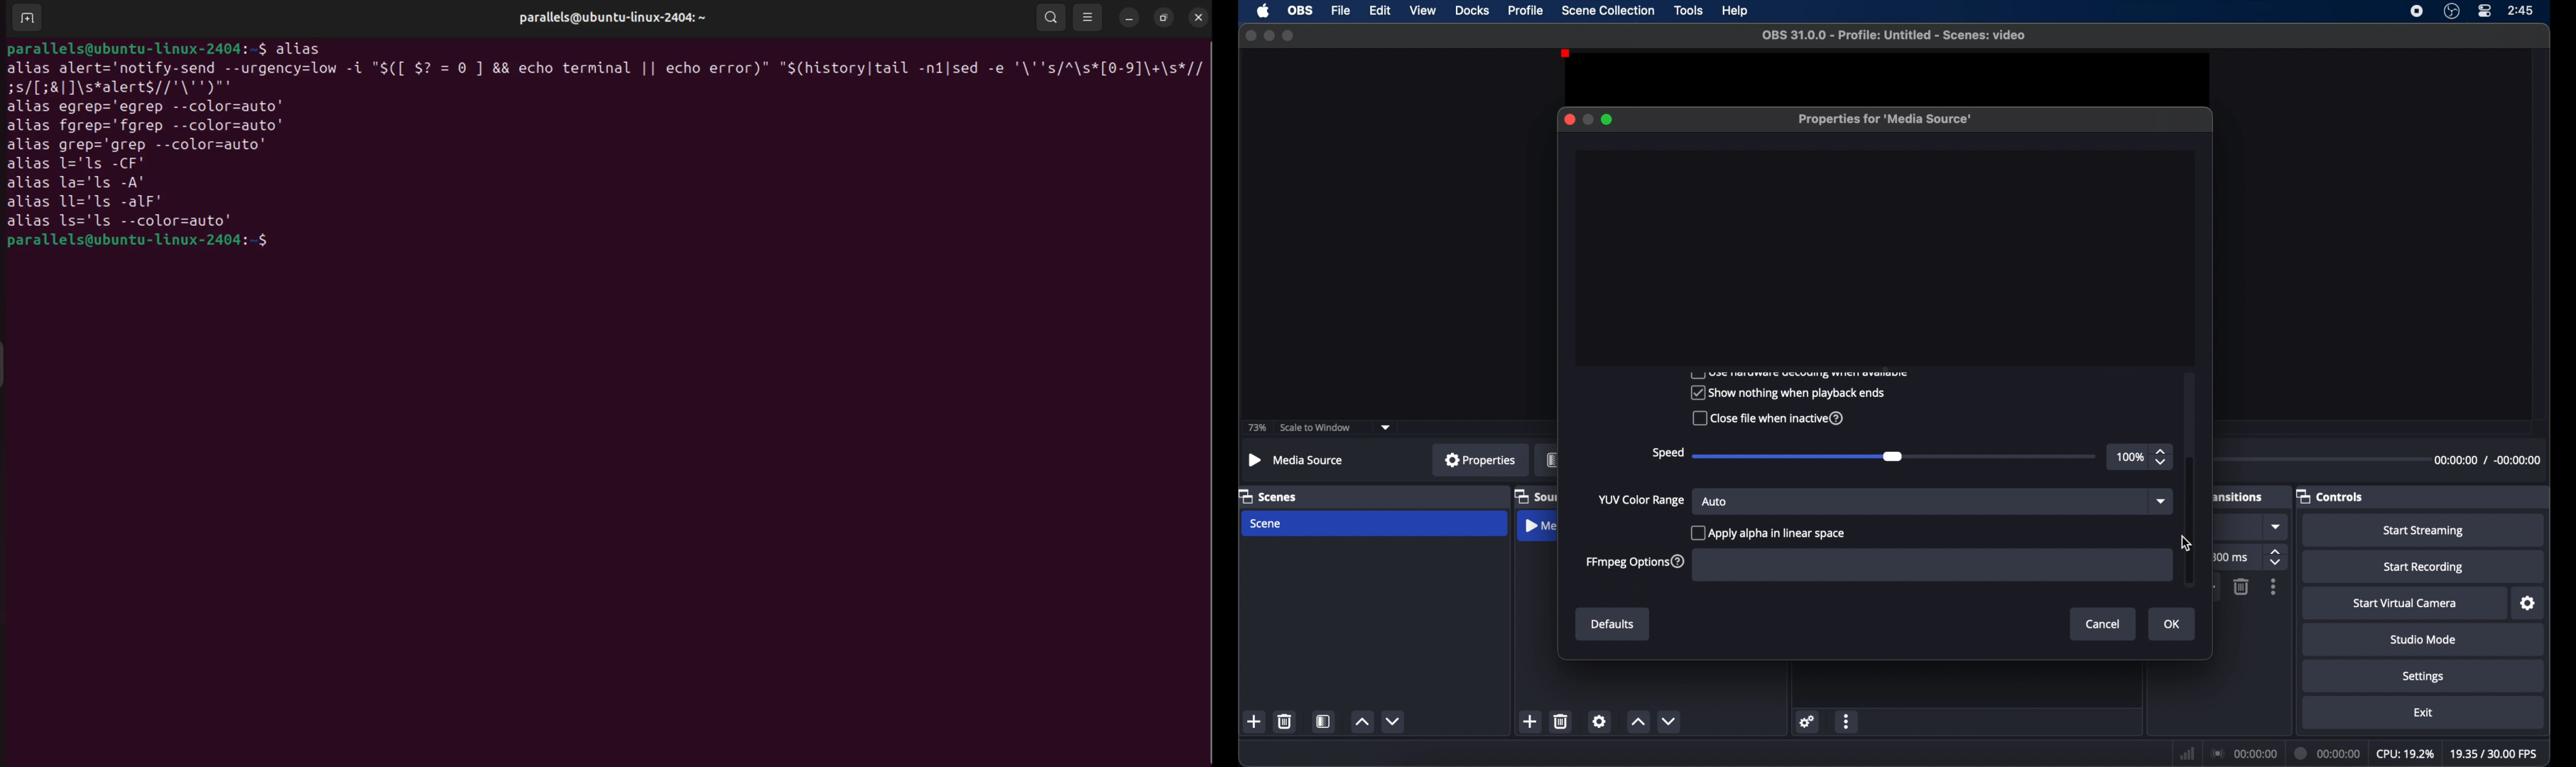 This screenshot has height=784, width=2576. Describe the element at coordinates (1569, 119) in the screenshot. I see `close` at that location.